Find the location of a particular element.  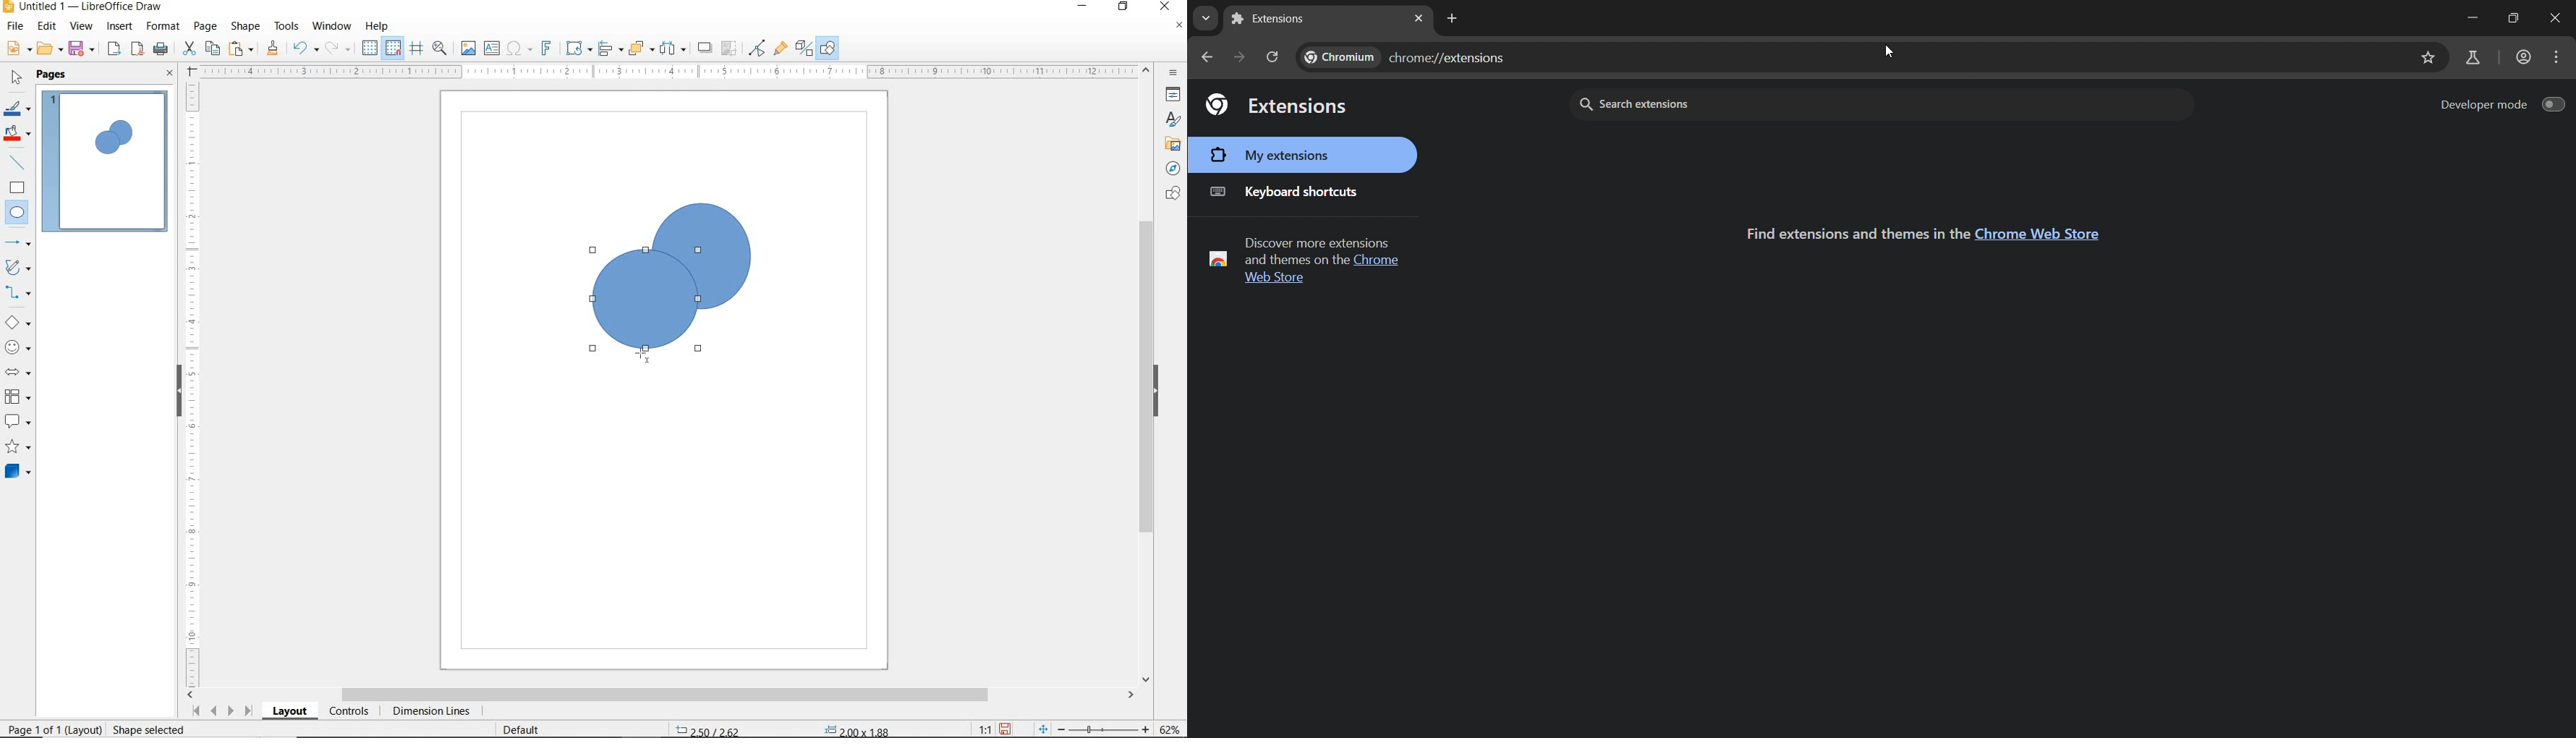

close tab is located at coordinates (1419, 18).